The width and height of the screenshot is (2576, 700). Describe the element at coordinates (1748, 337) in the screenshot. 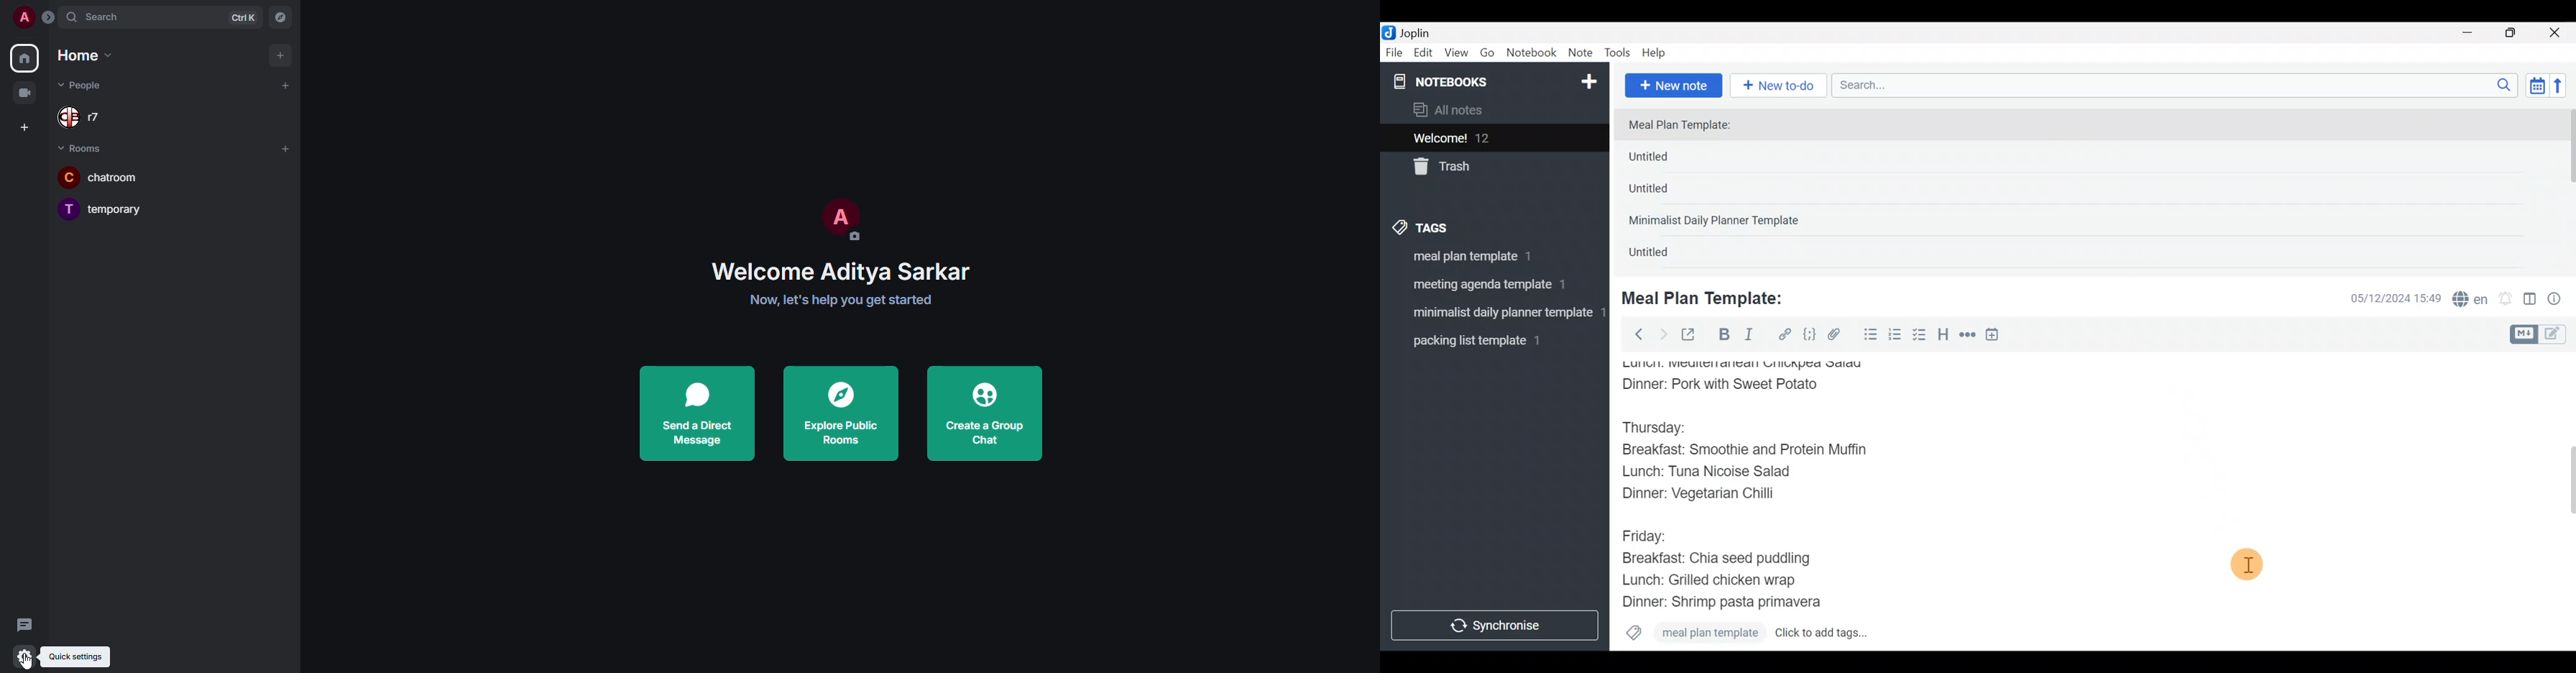

I see `Italic` at that location.